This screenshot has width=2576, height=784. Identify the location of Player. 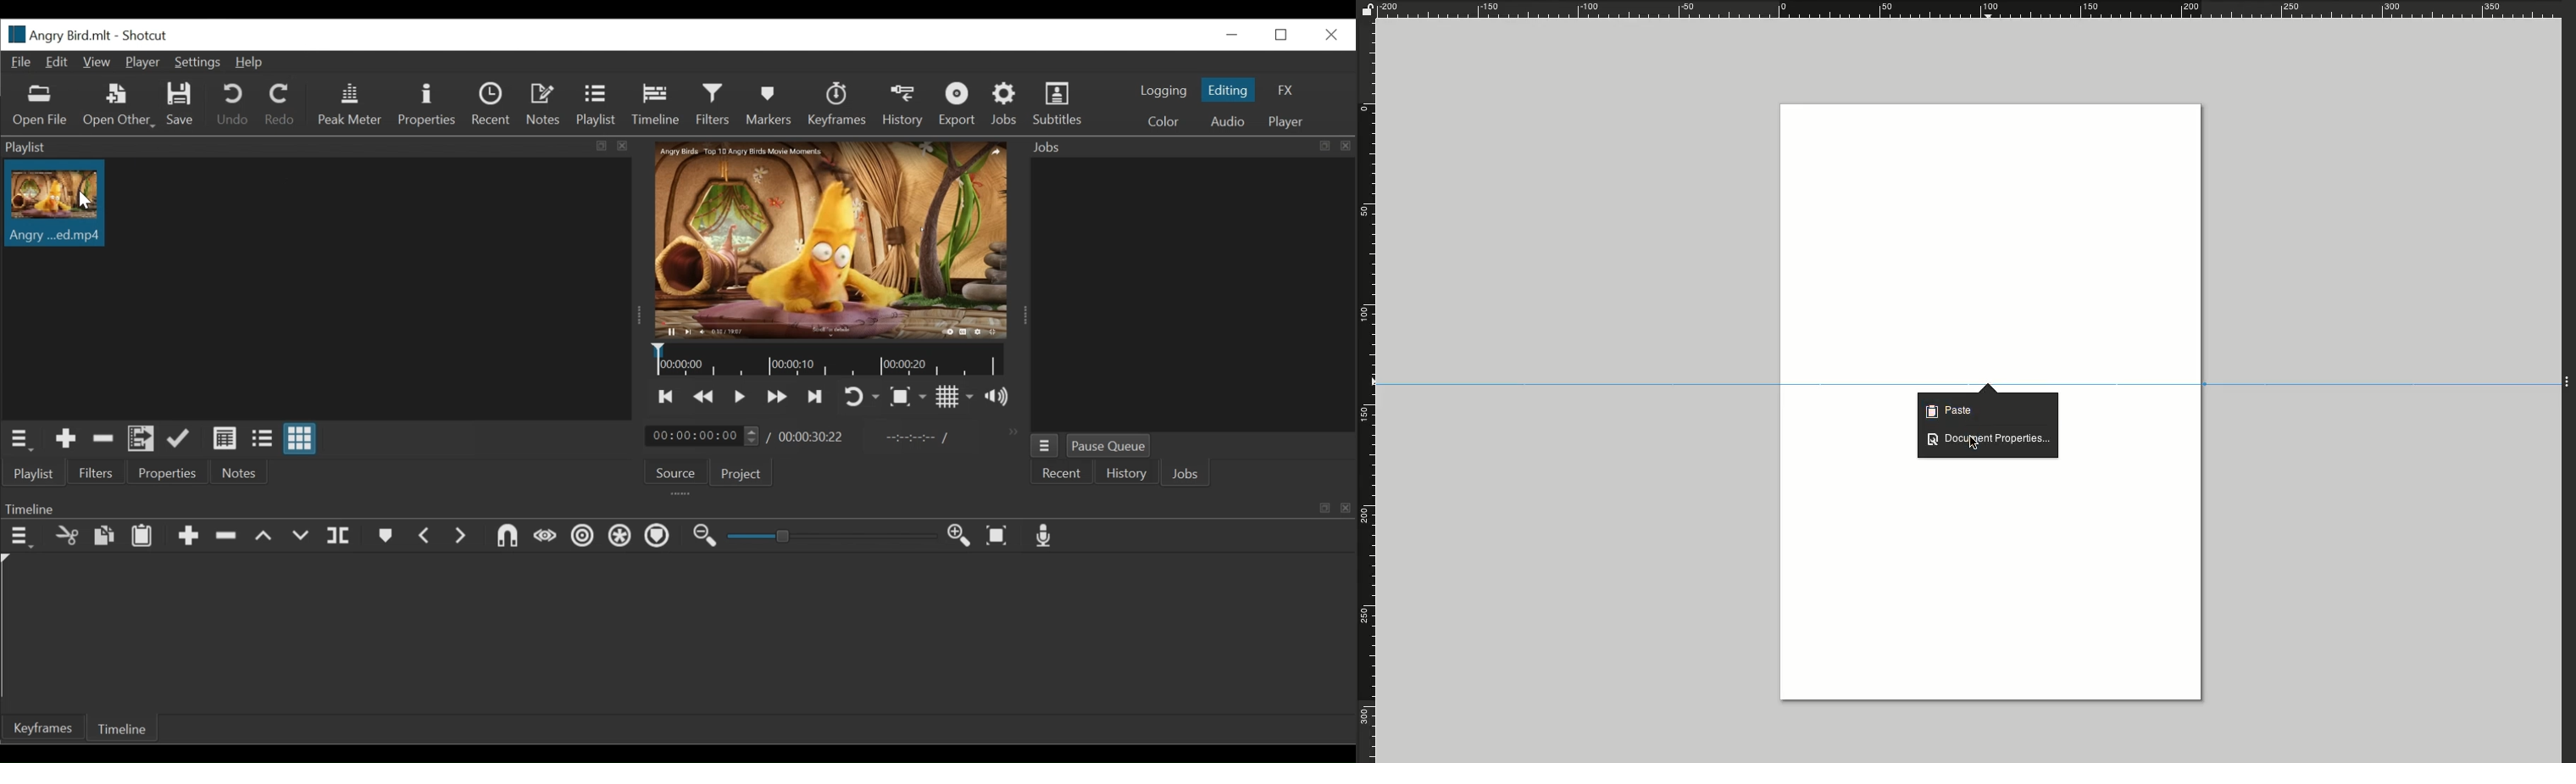
(143, 61).